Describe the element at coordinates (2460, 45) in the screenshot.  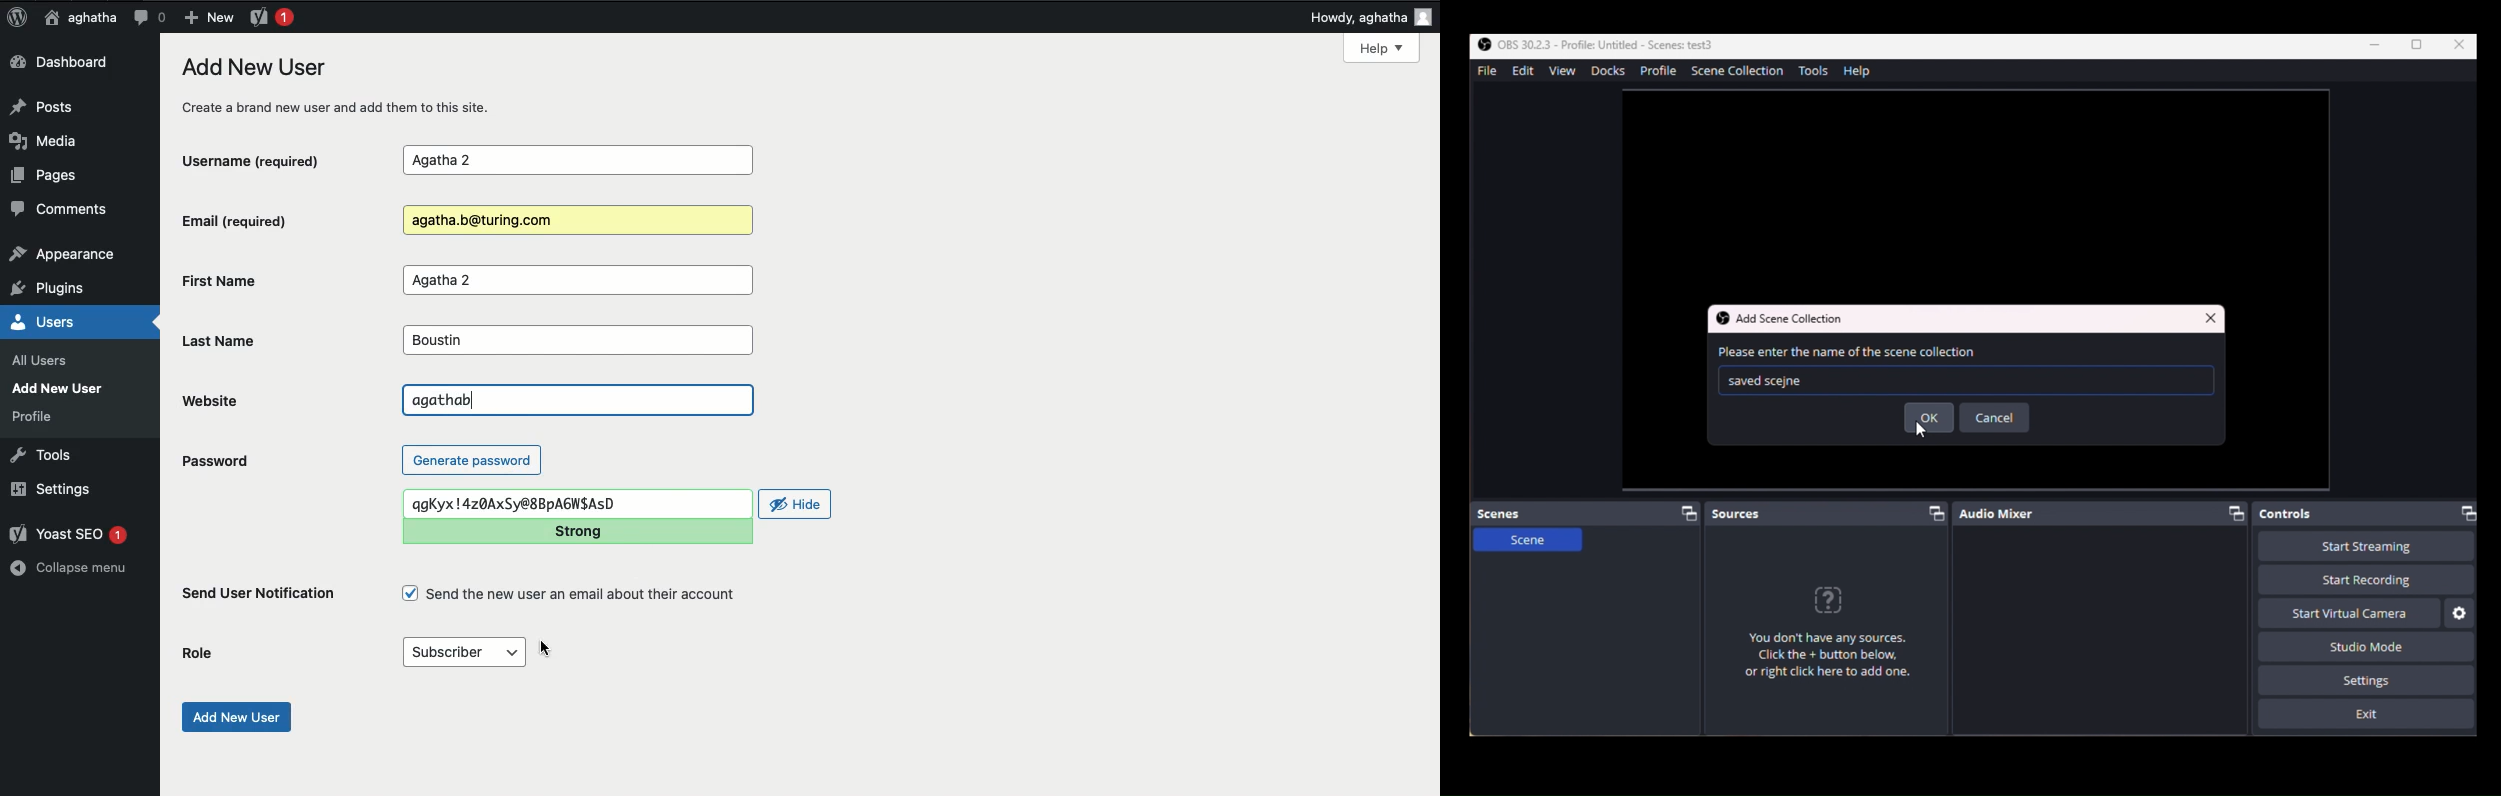
I see `Close` at that location.